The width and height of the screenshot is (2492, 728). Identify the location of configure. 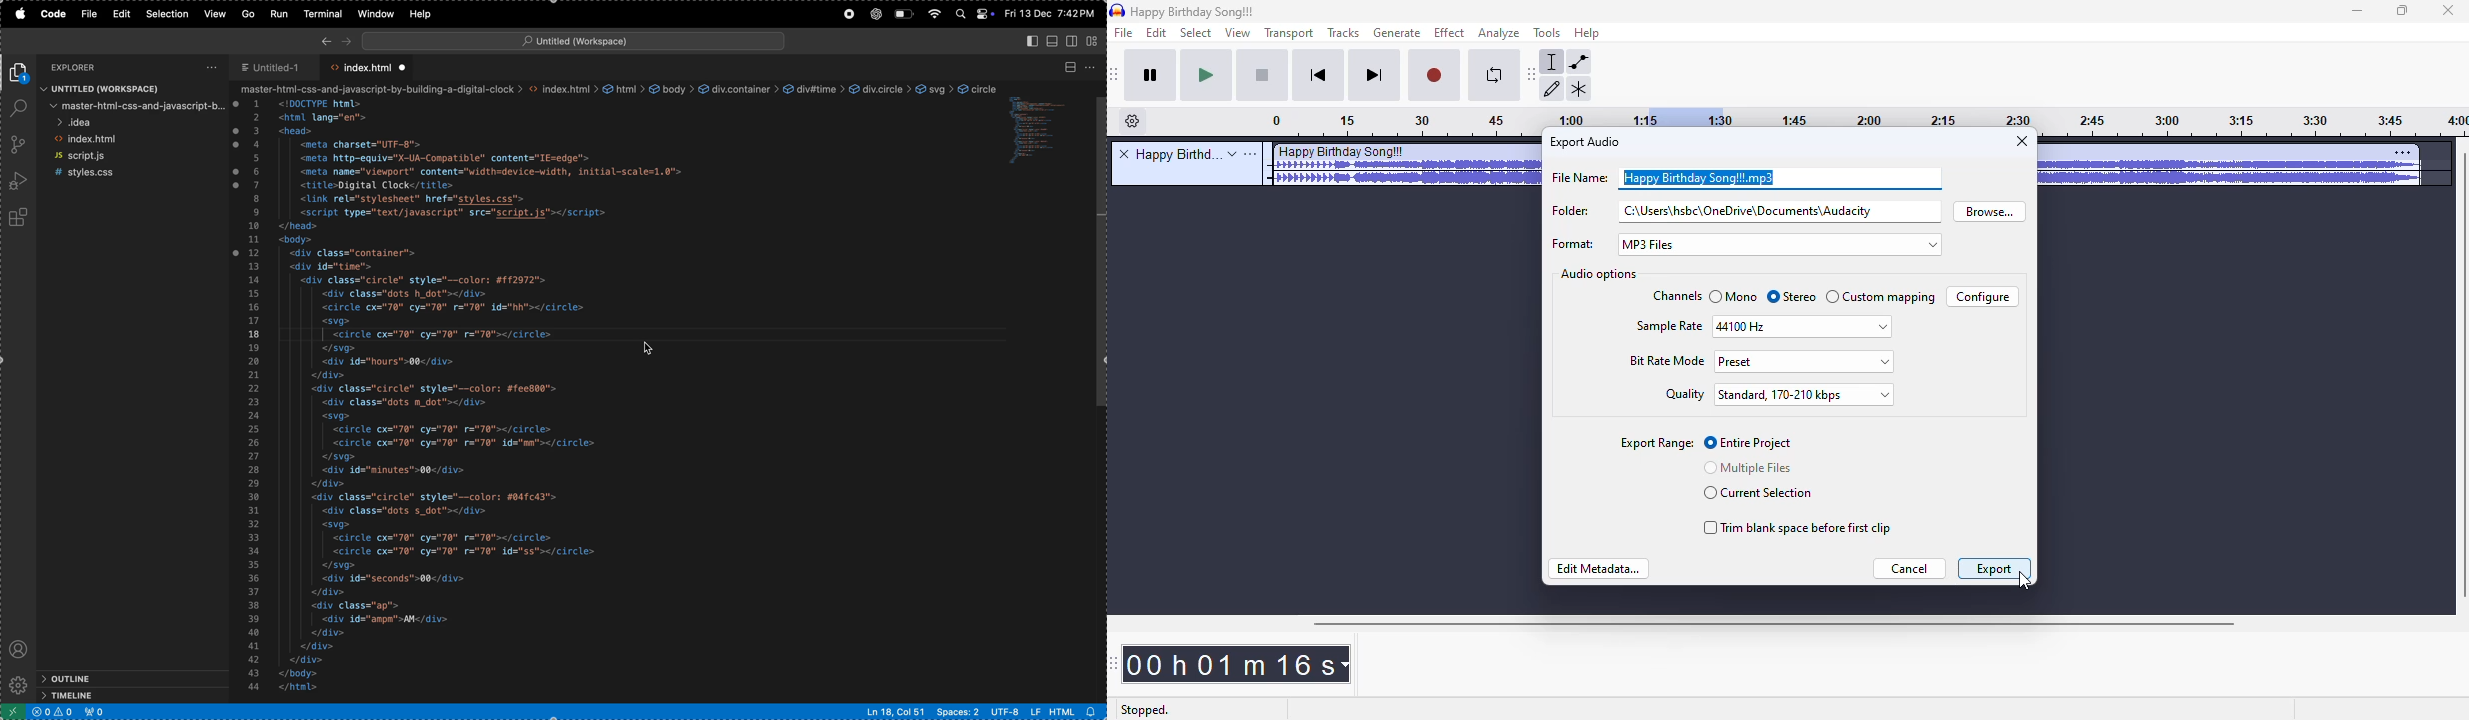
(1982, 297).